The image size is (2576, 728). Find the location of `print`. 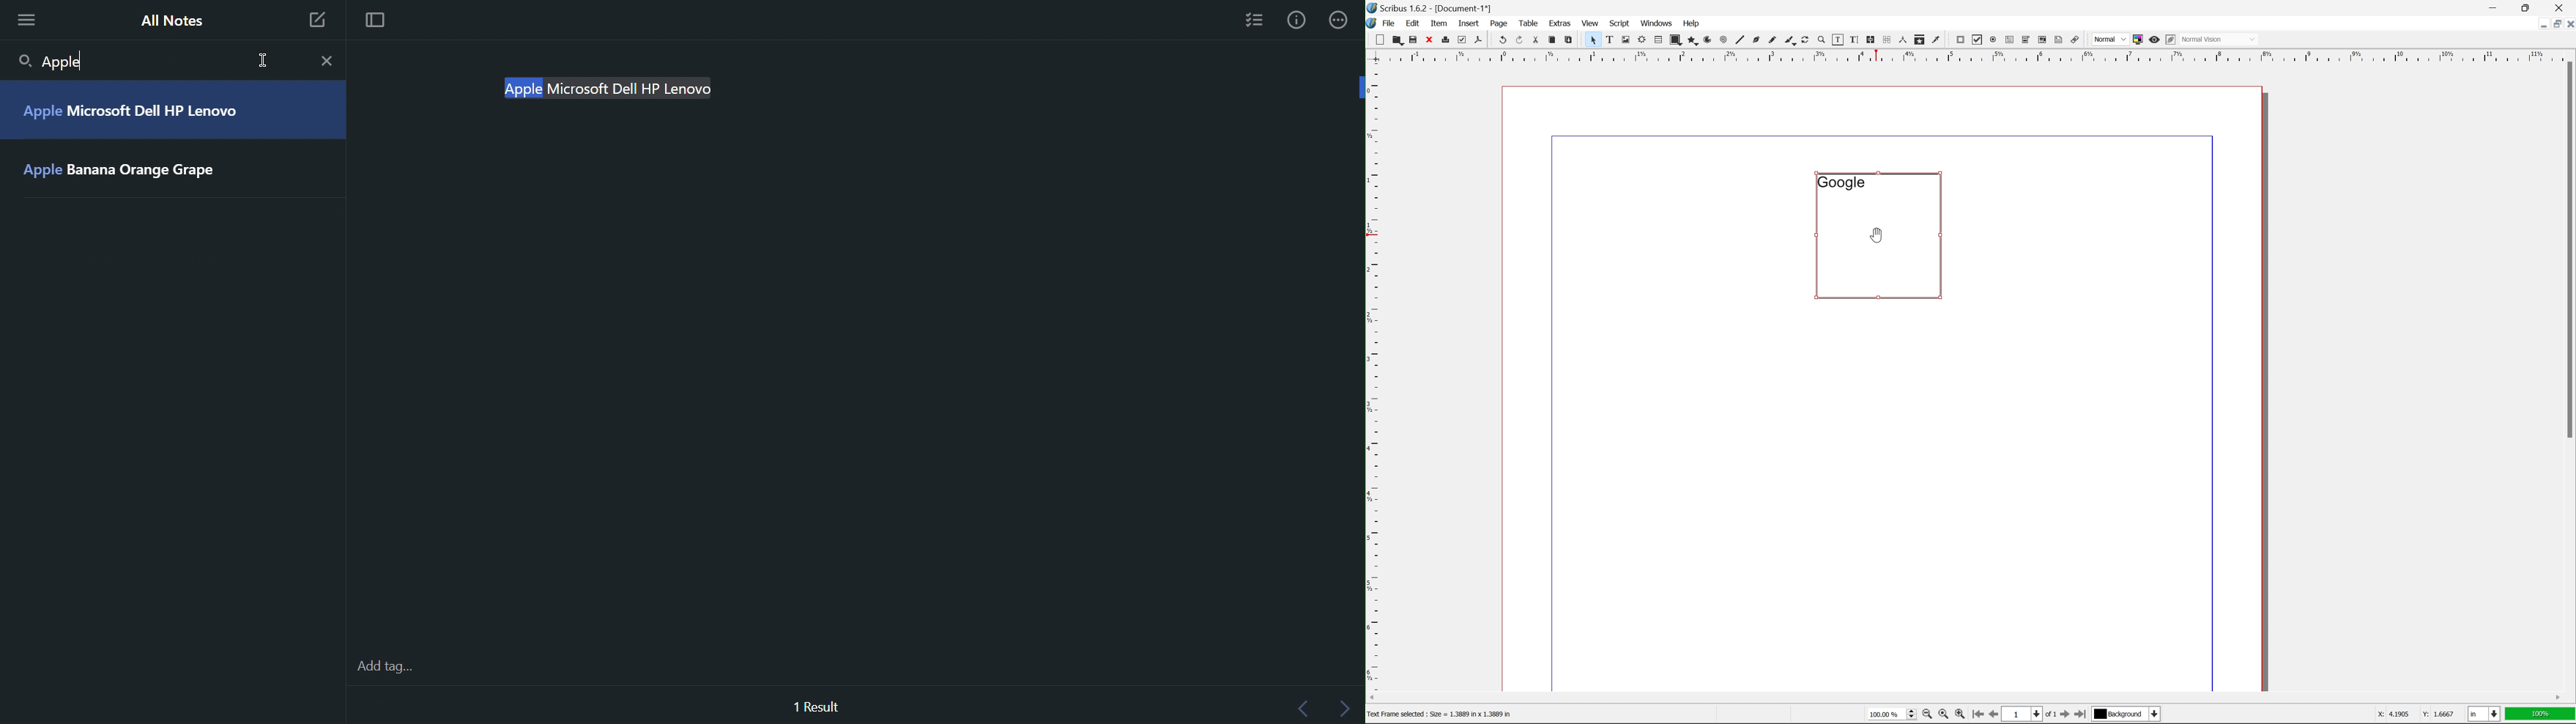

print is located at coordinates (1445, 40).